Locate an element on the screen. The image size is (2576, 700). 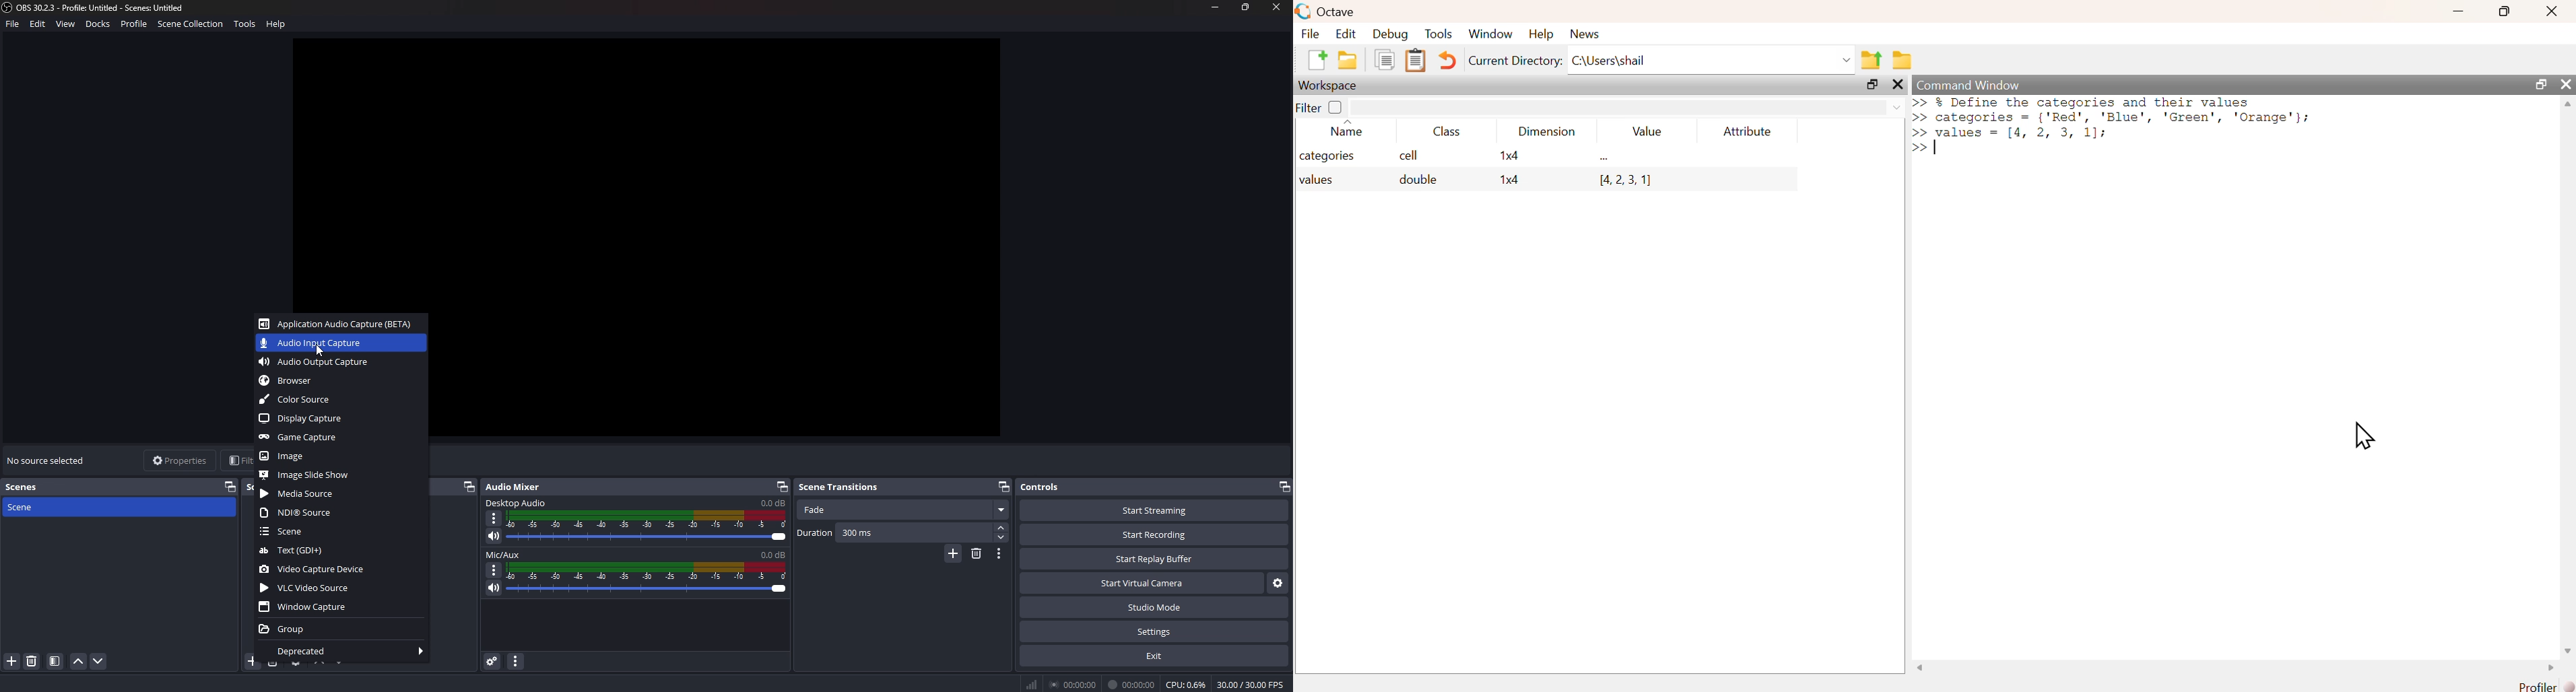
Name is located at coordinates (1346, 128).